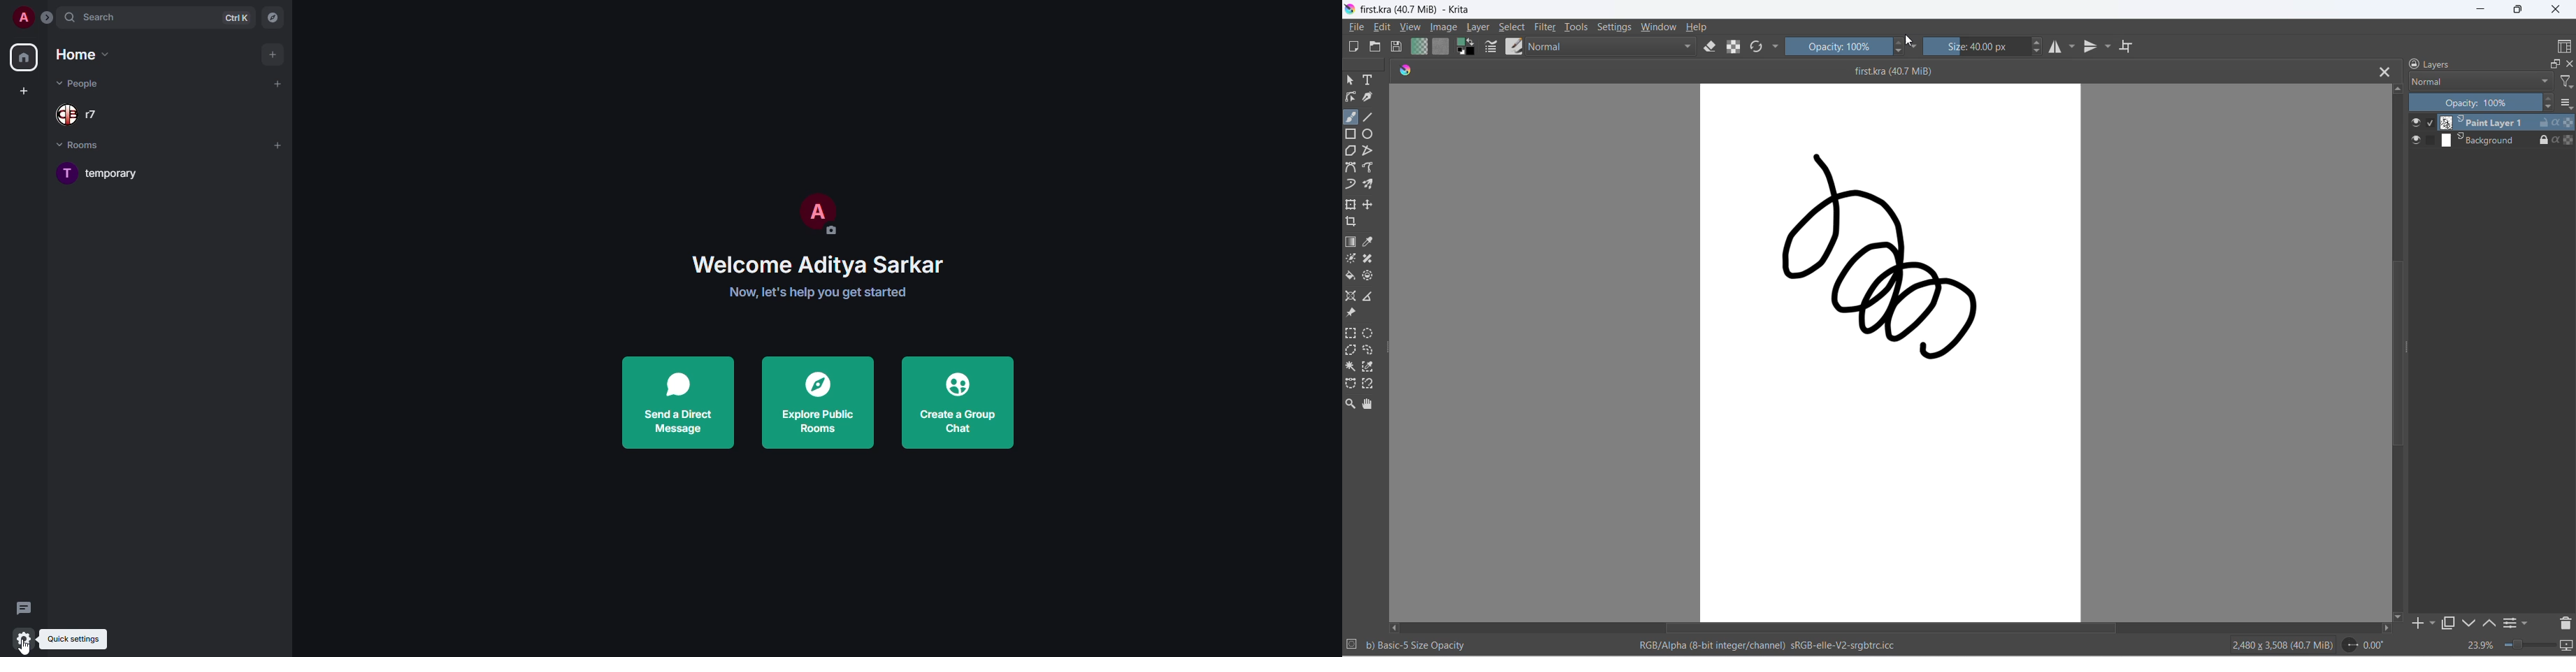 This screenshot has width=2576, height=672. Describe the element at coordinates (95, 16) in the screenshot. I see `search` at that location.